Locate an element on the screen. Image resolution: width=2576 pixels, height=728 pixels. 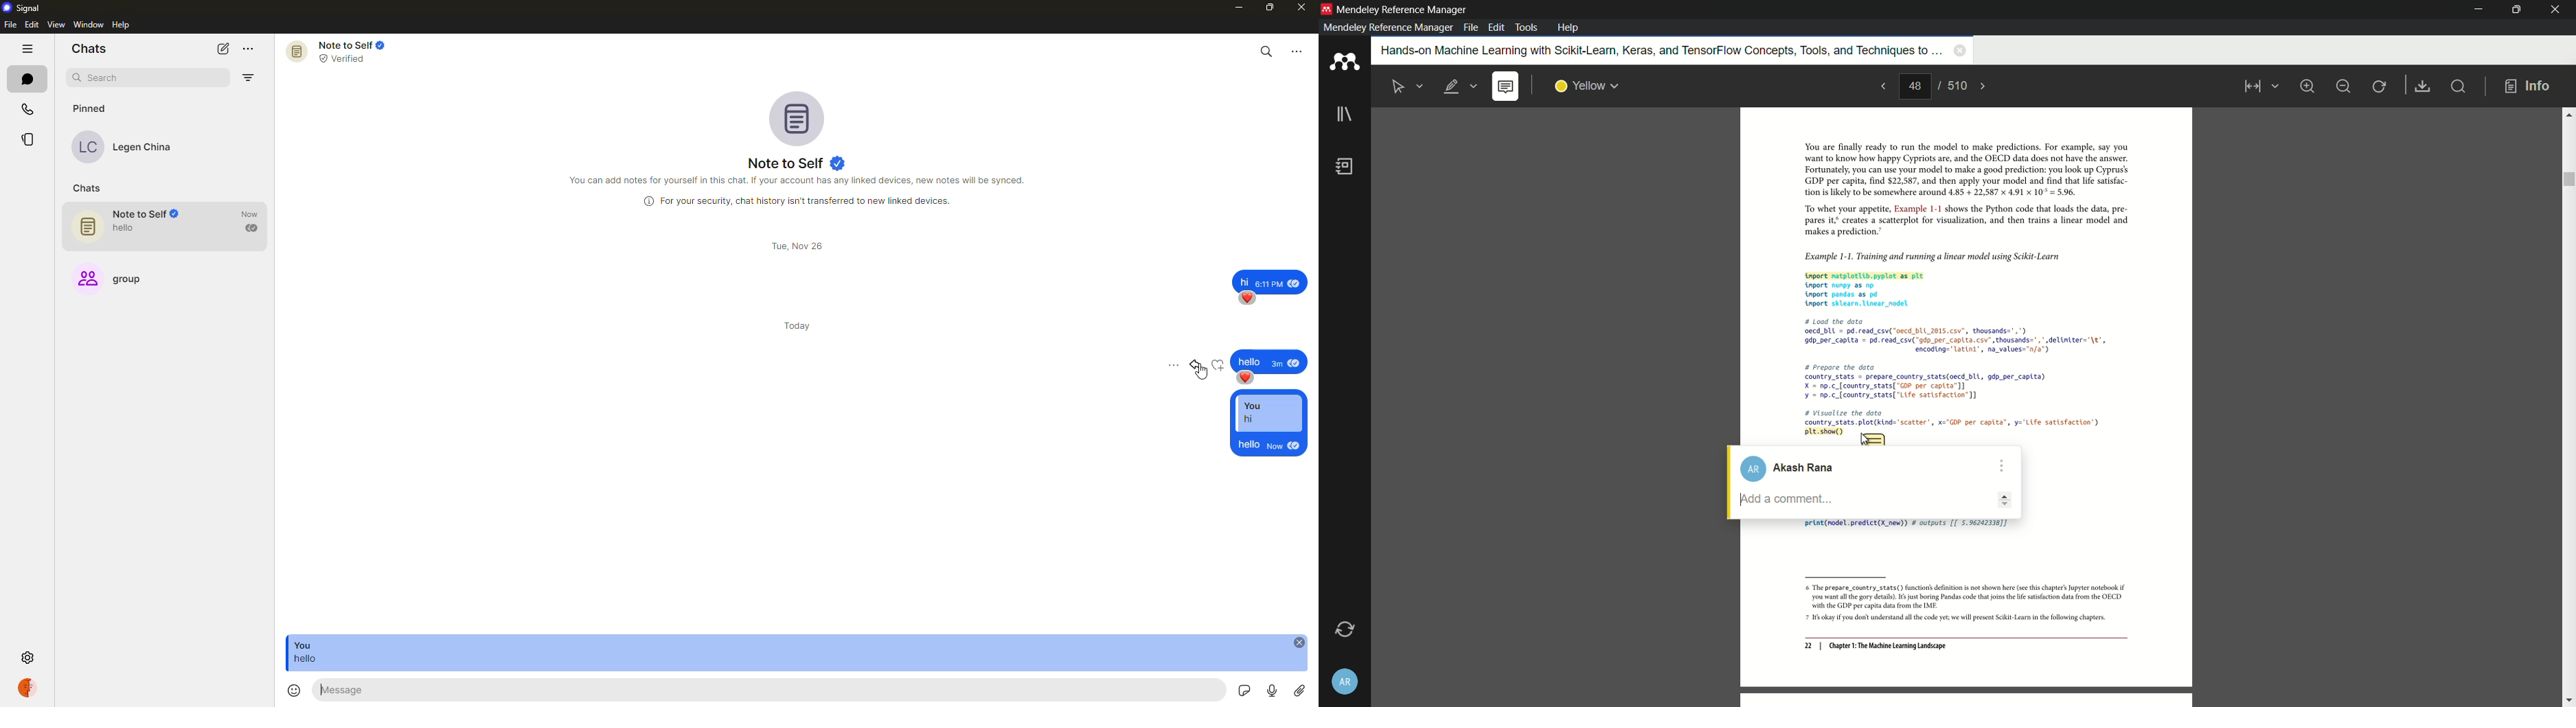
close is located at coordinates (1303, 7).